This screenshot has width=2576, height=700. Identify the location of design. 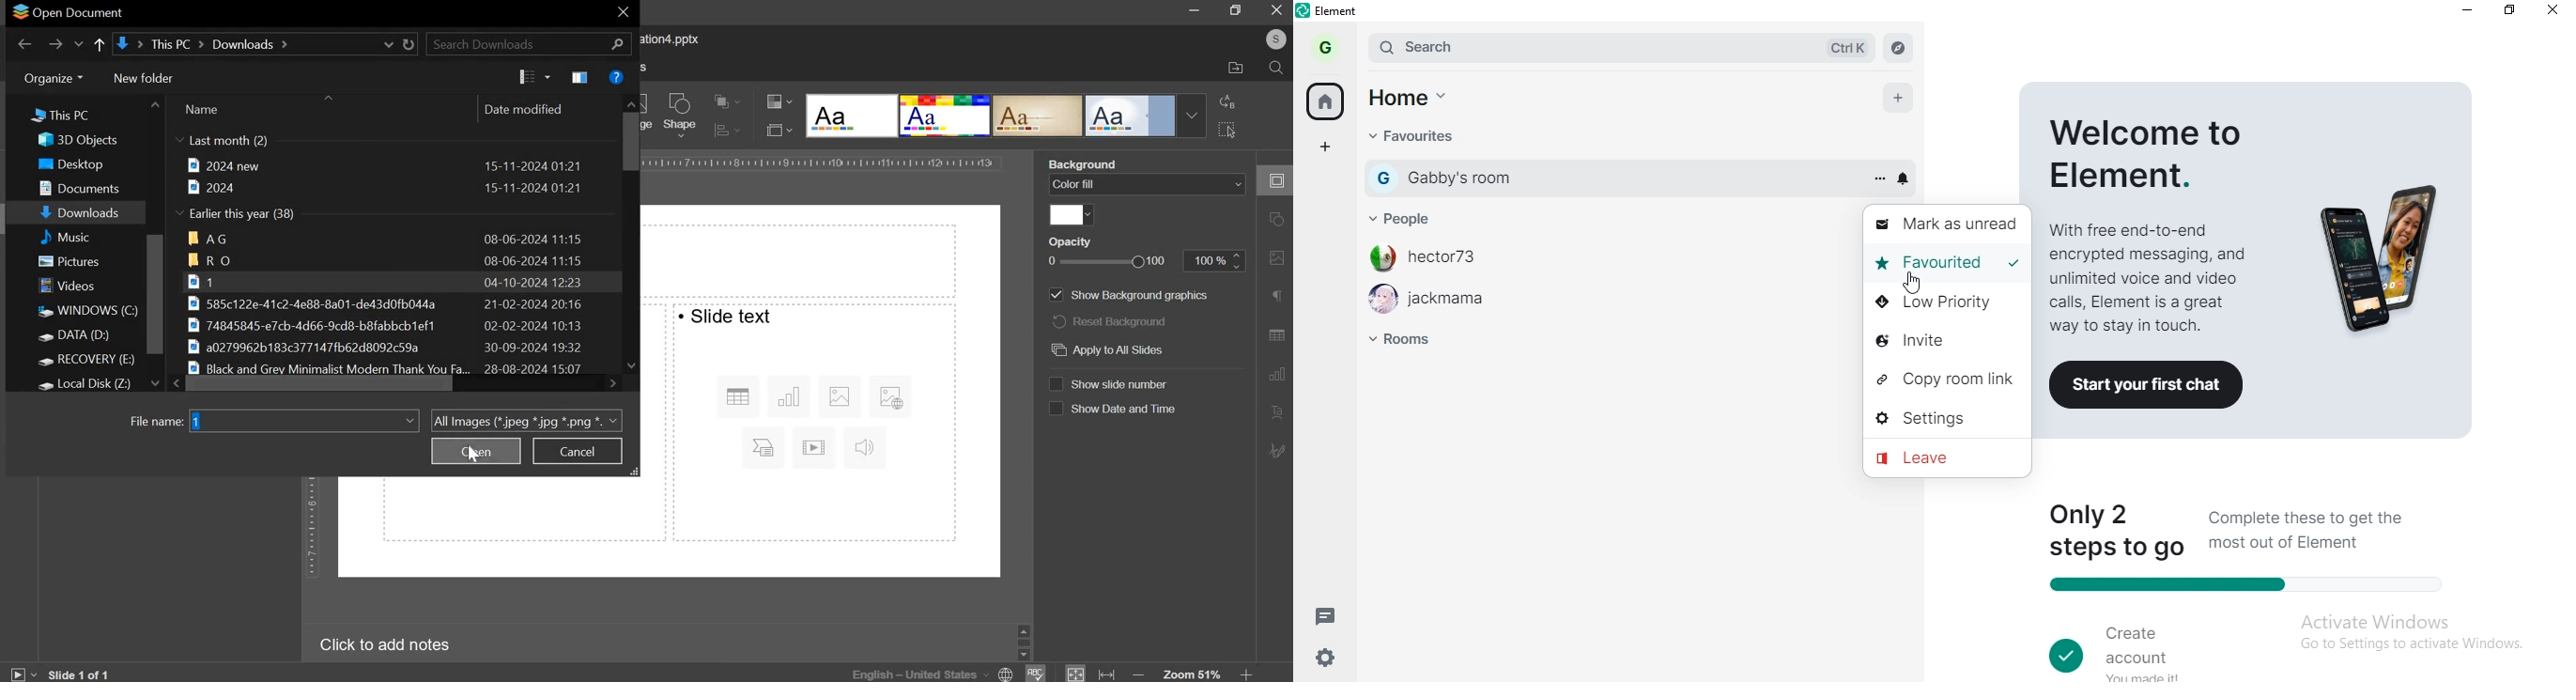
(946, 116).